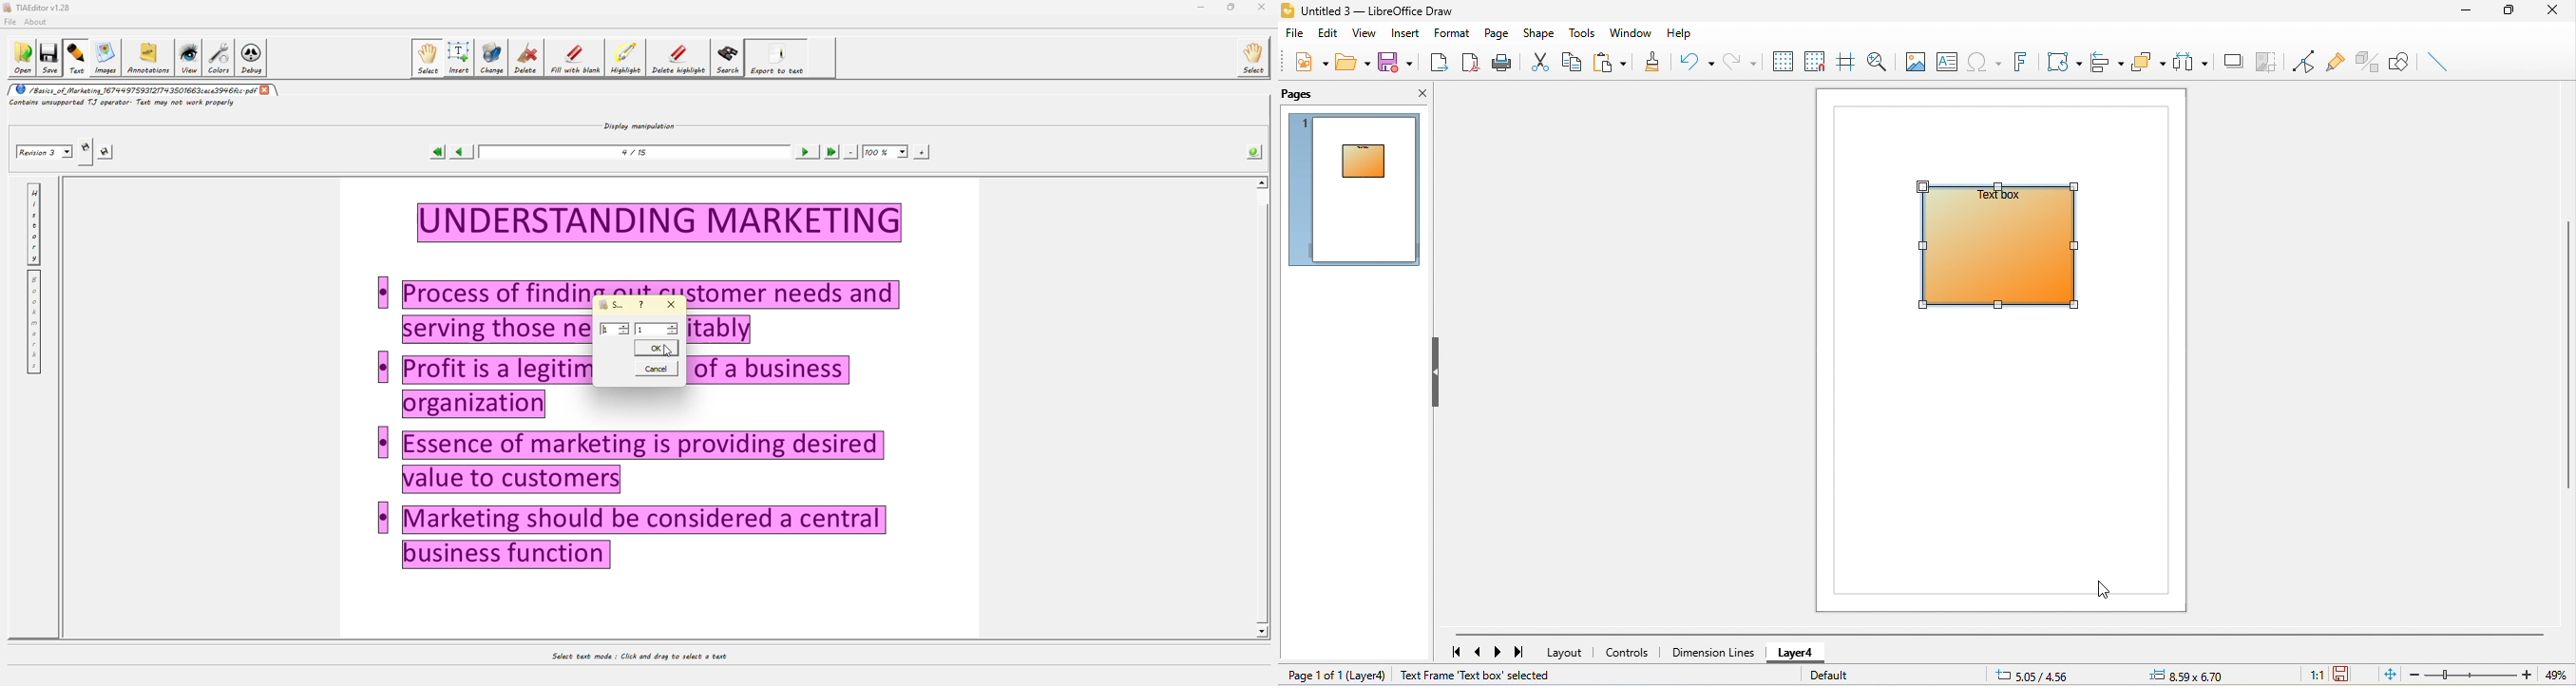 This screenshot has width=2576, height=700. I want to click on copy, so click(1573, 62).